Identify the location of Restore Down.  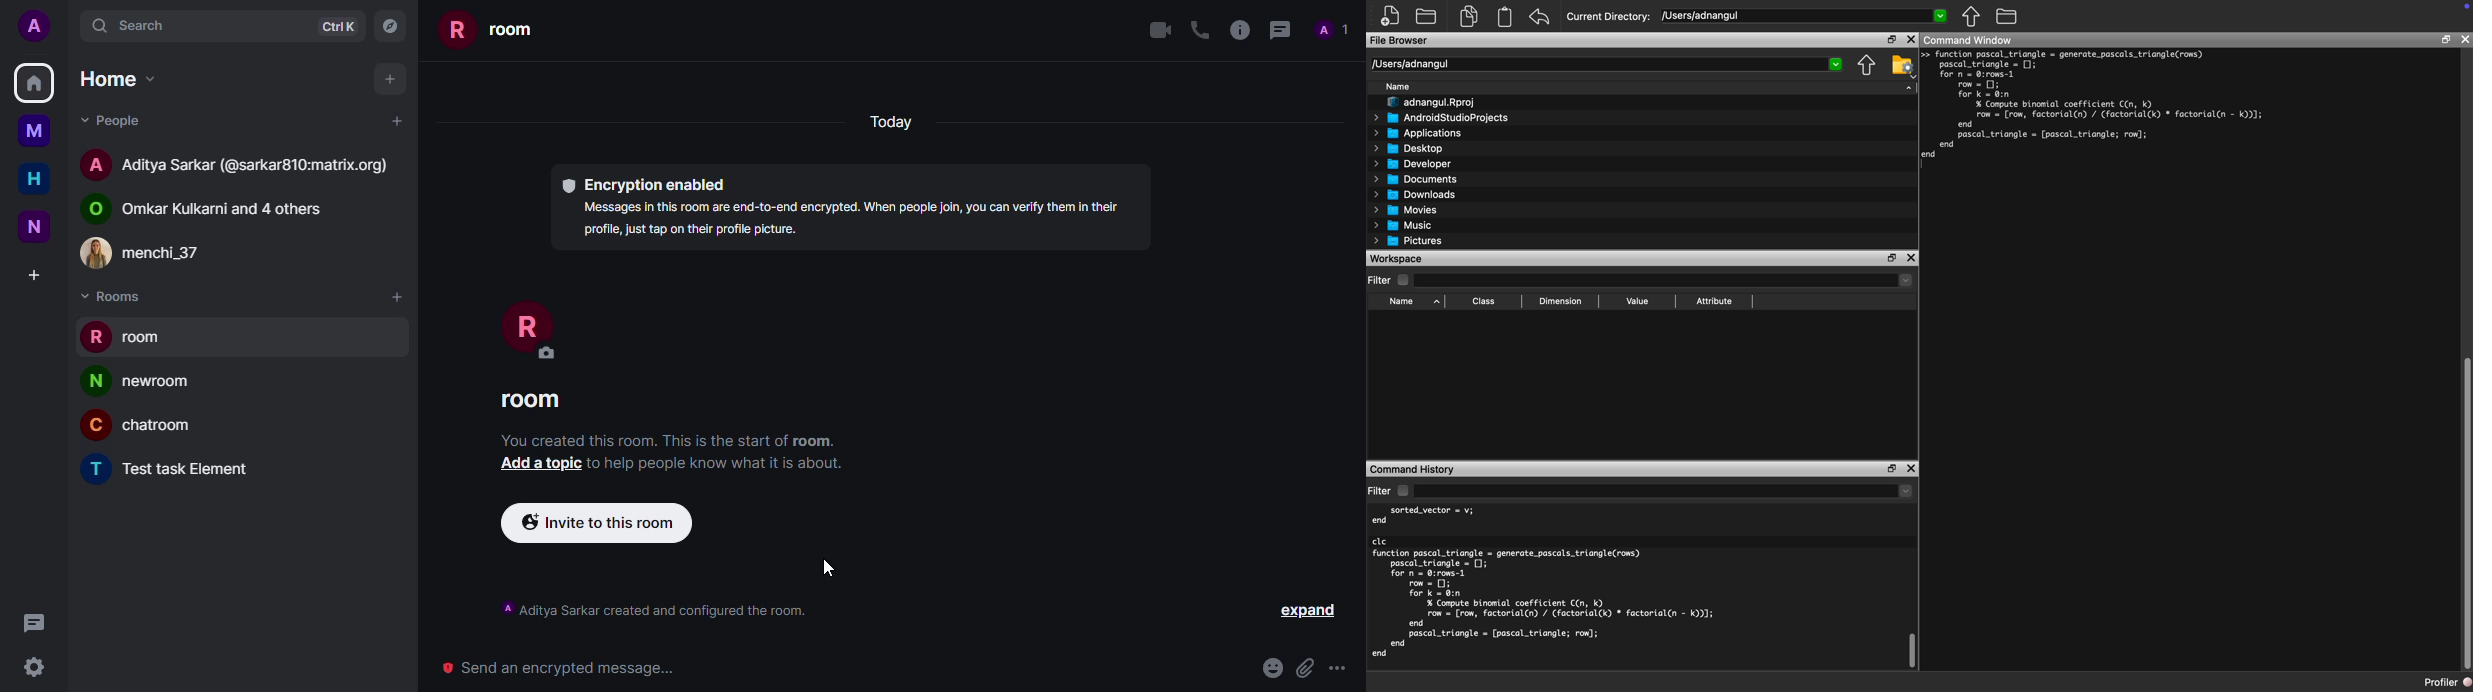
(1892, 258).